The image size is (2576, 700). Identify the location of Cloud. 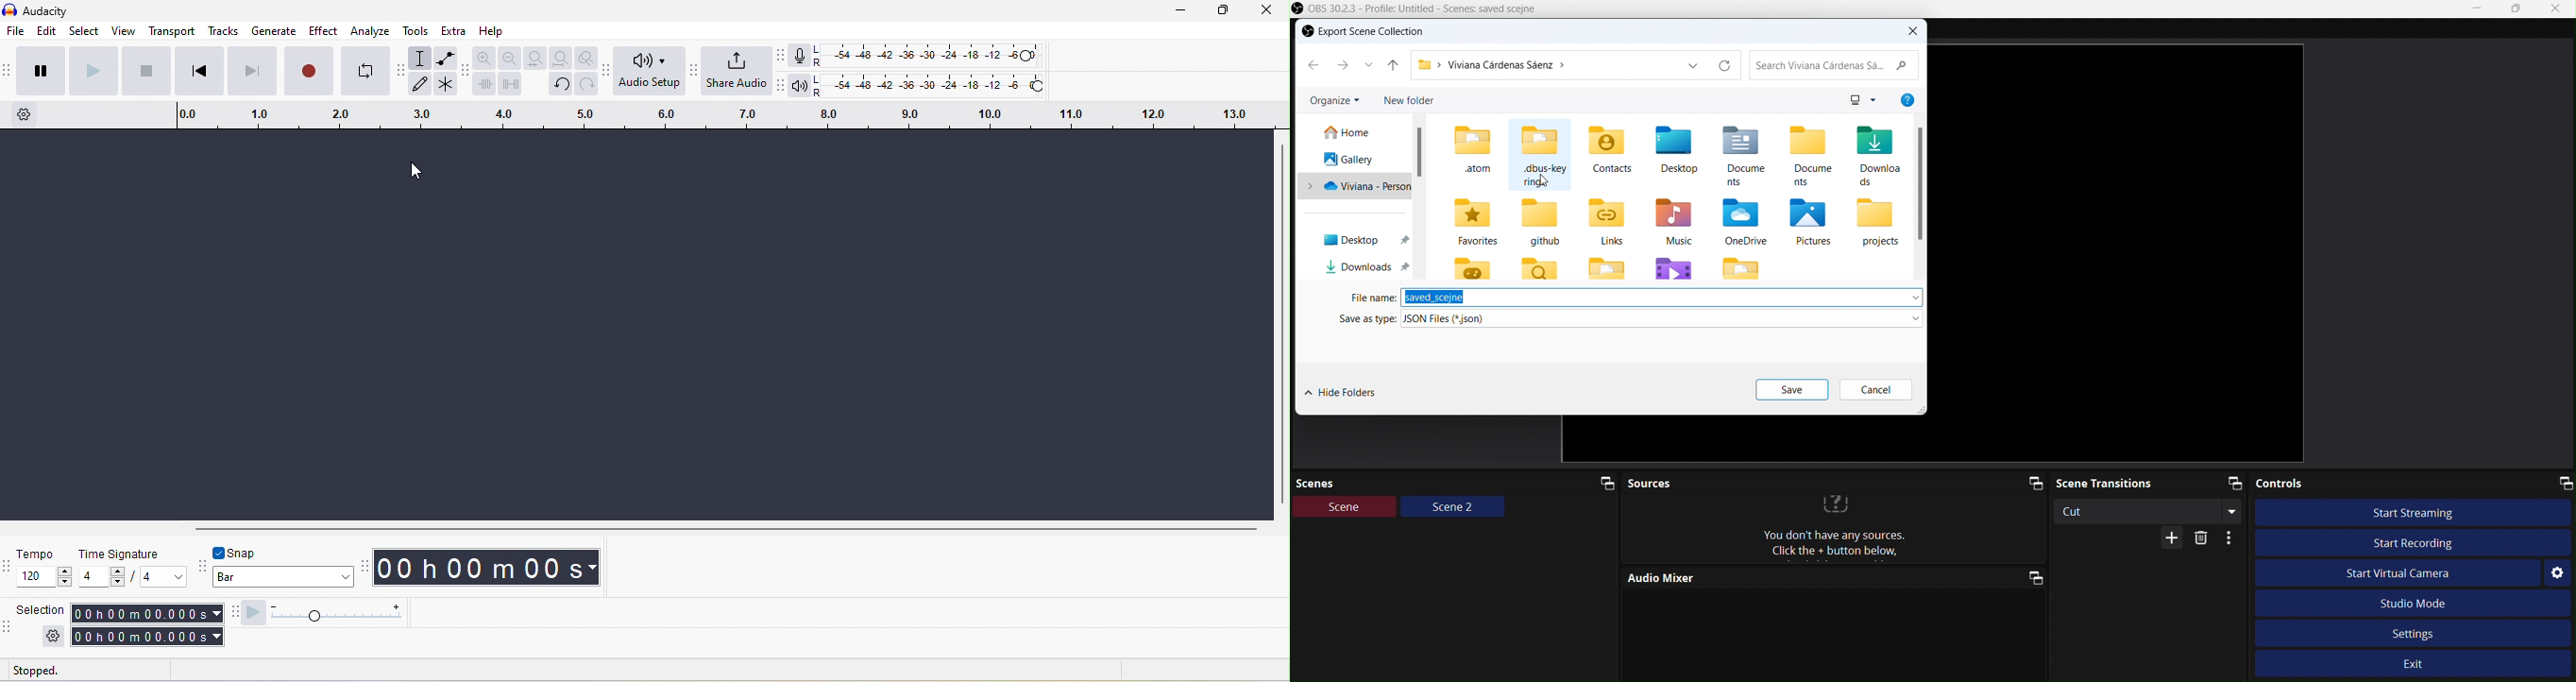
(1353, 188).